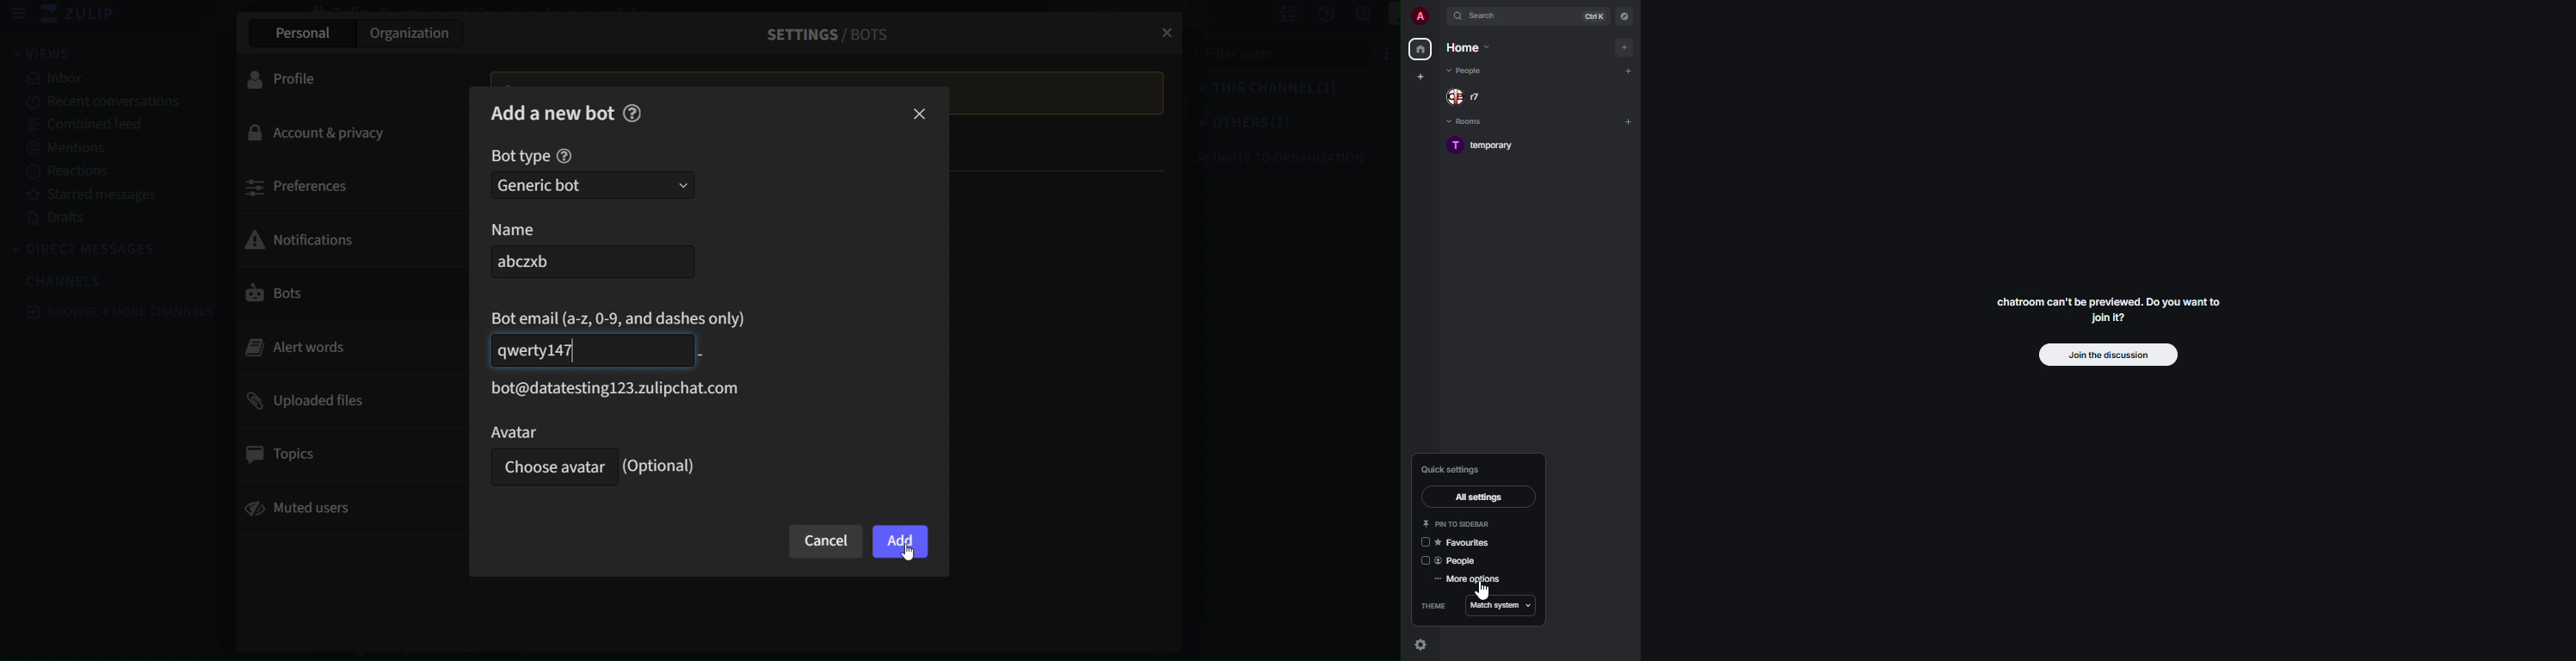 The width and height of the screenshot is (2576, 672). Describe the element at coordinates (912, 557) in the screenshot. I see `Cursor` at that location.